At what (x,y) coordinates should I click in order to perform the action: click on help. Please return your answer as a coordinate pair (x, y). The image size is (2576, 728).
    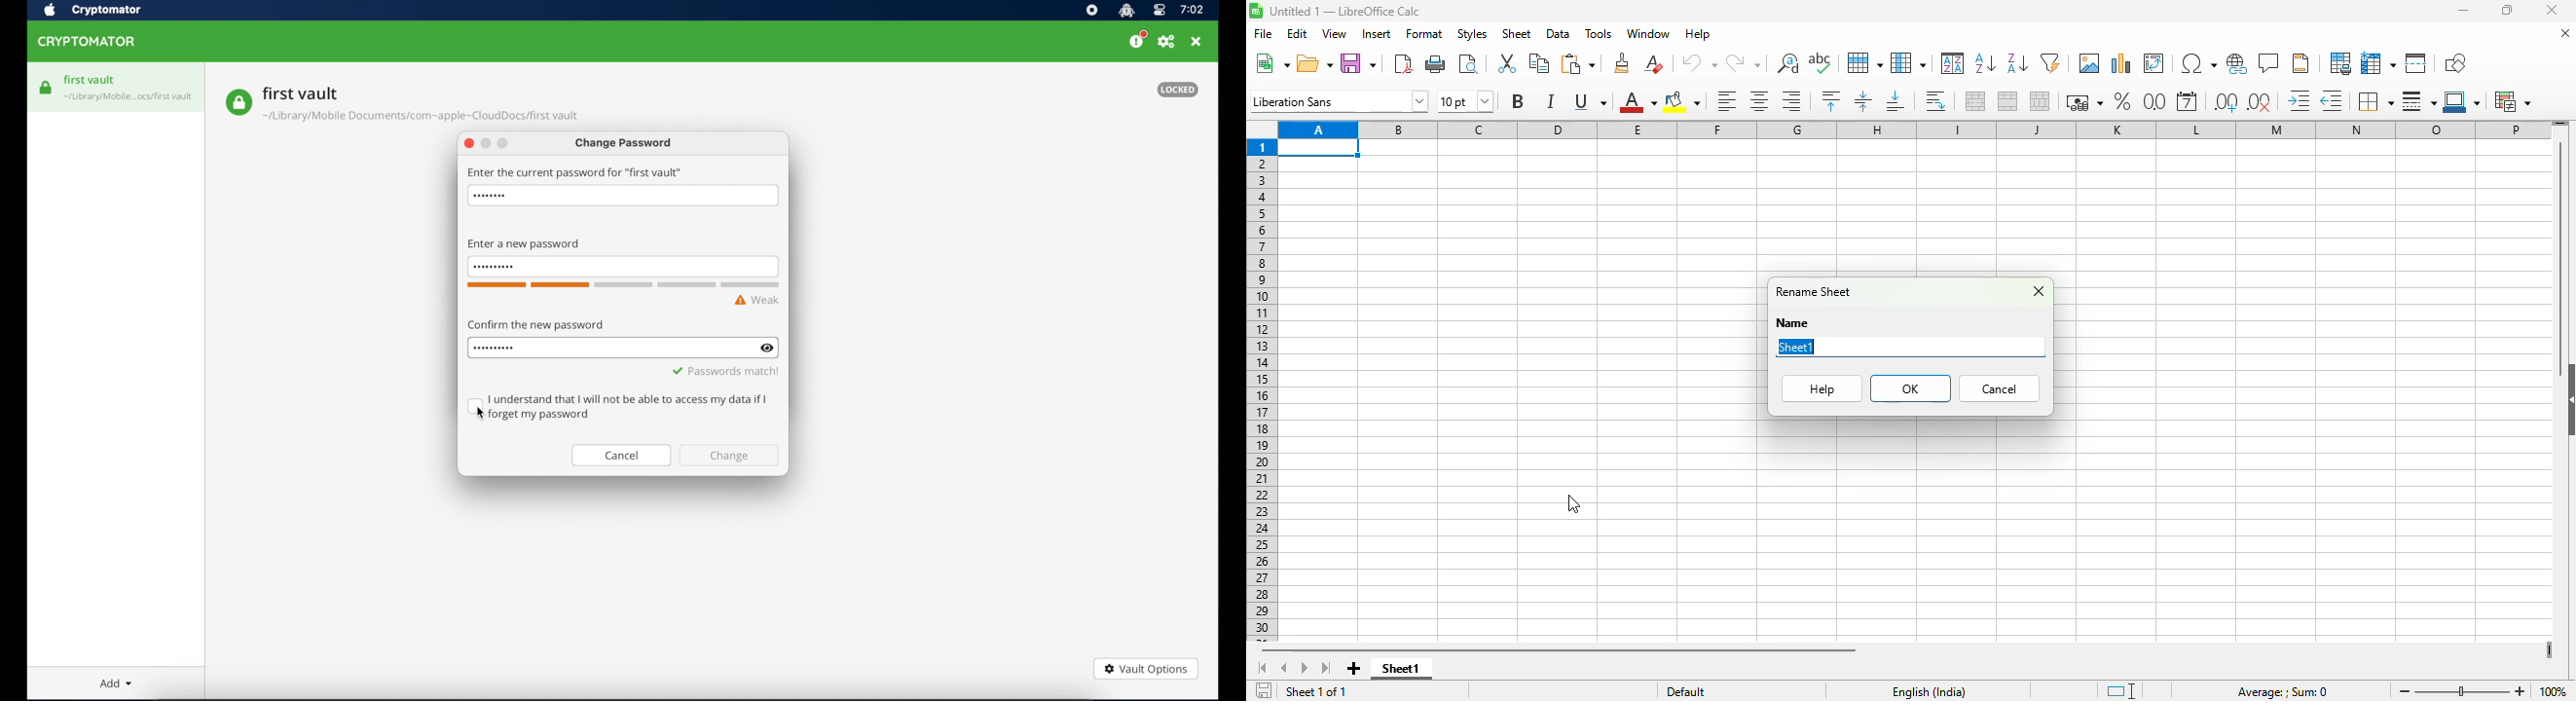
    Looking at the image, I should click on (1698, 34).